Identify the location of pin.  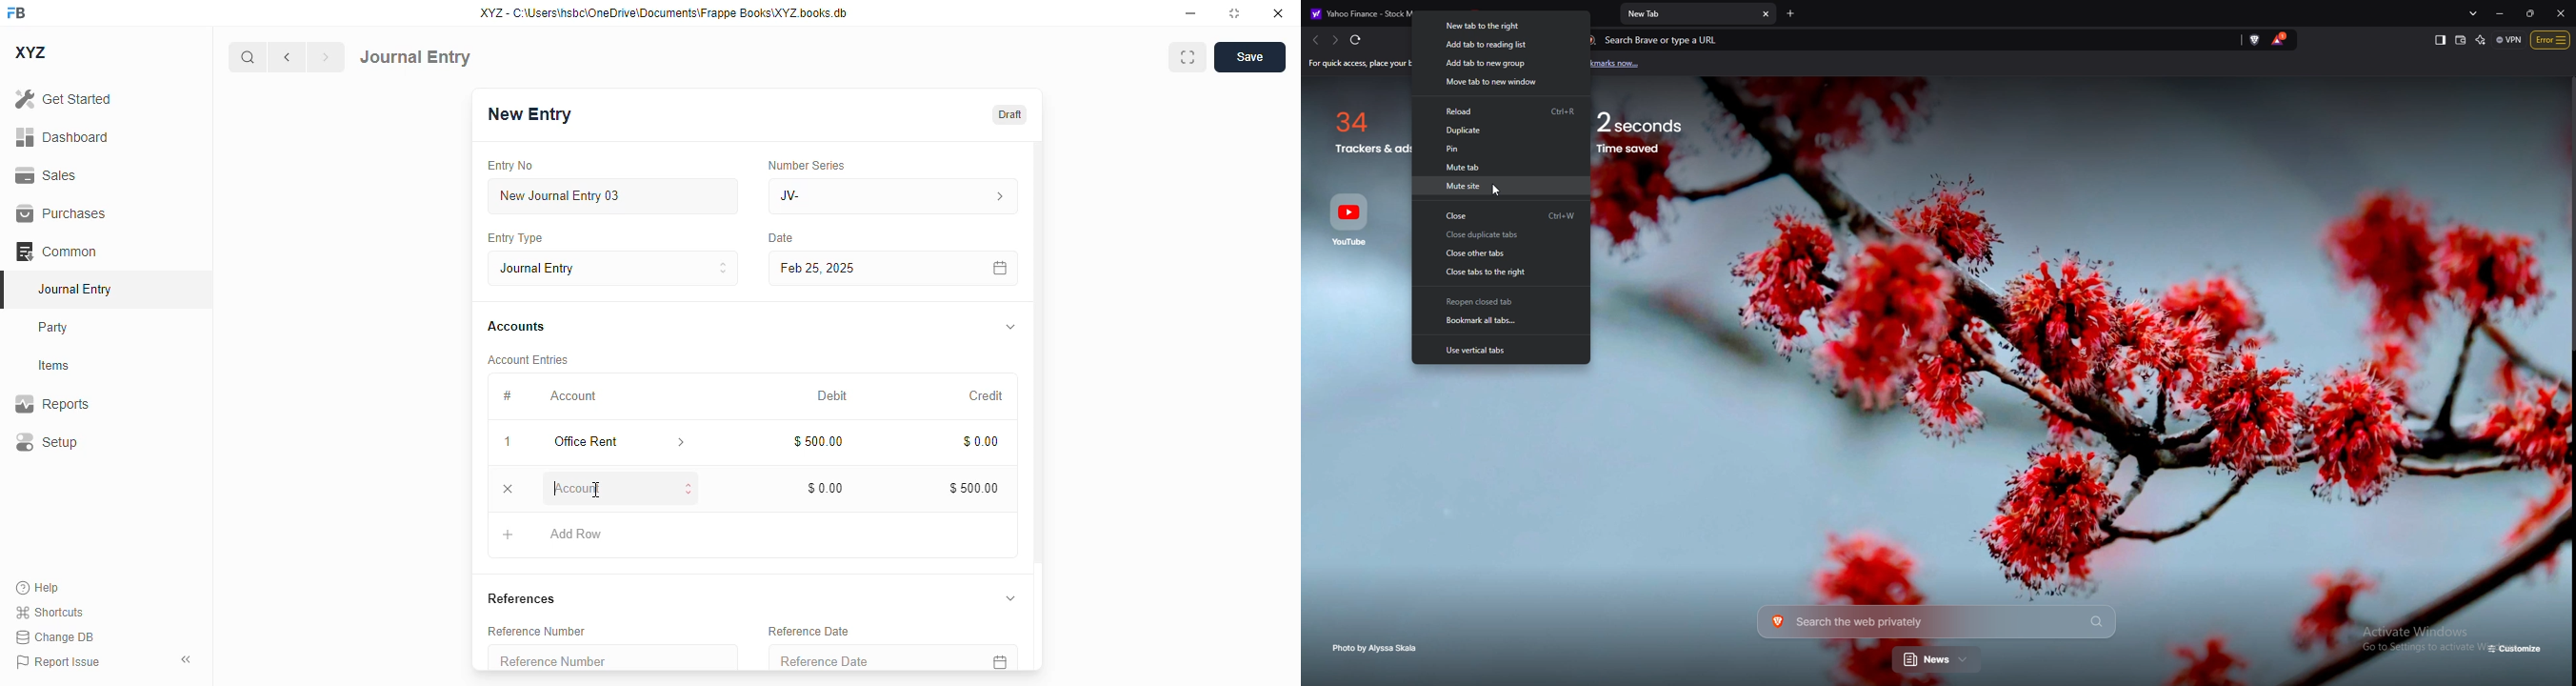
(1500, 149).